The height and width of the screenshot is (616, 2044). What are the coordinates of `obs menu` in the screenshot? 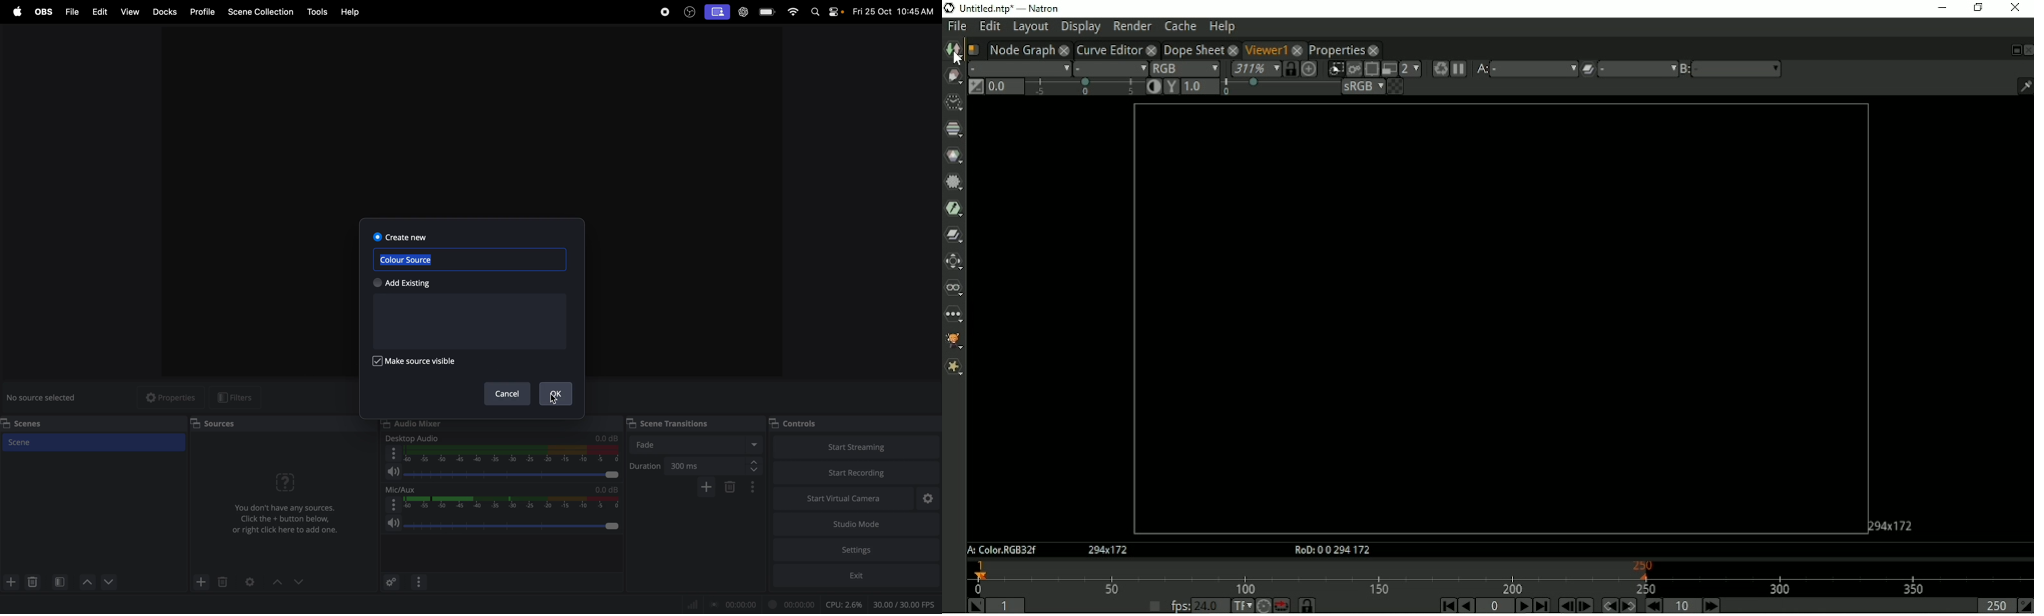 It's located at (43, 11).